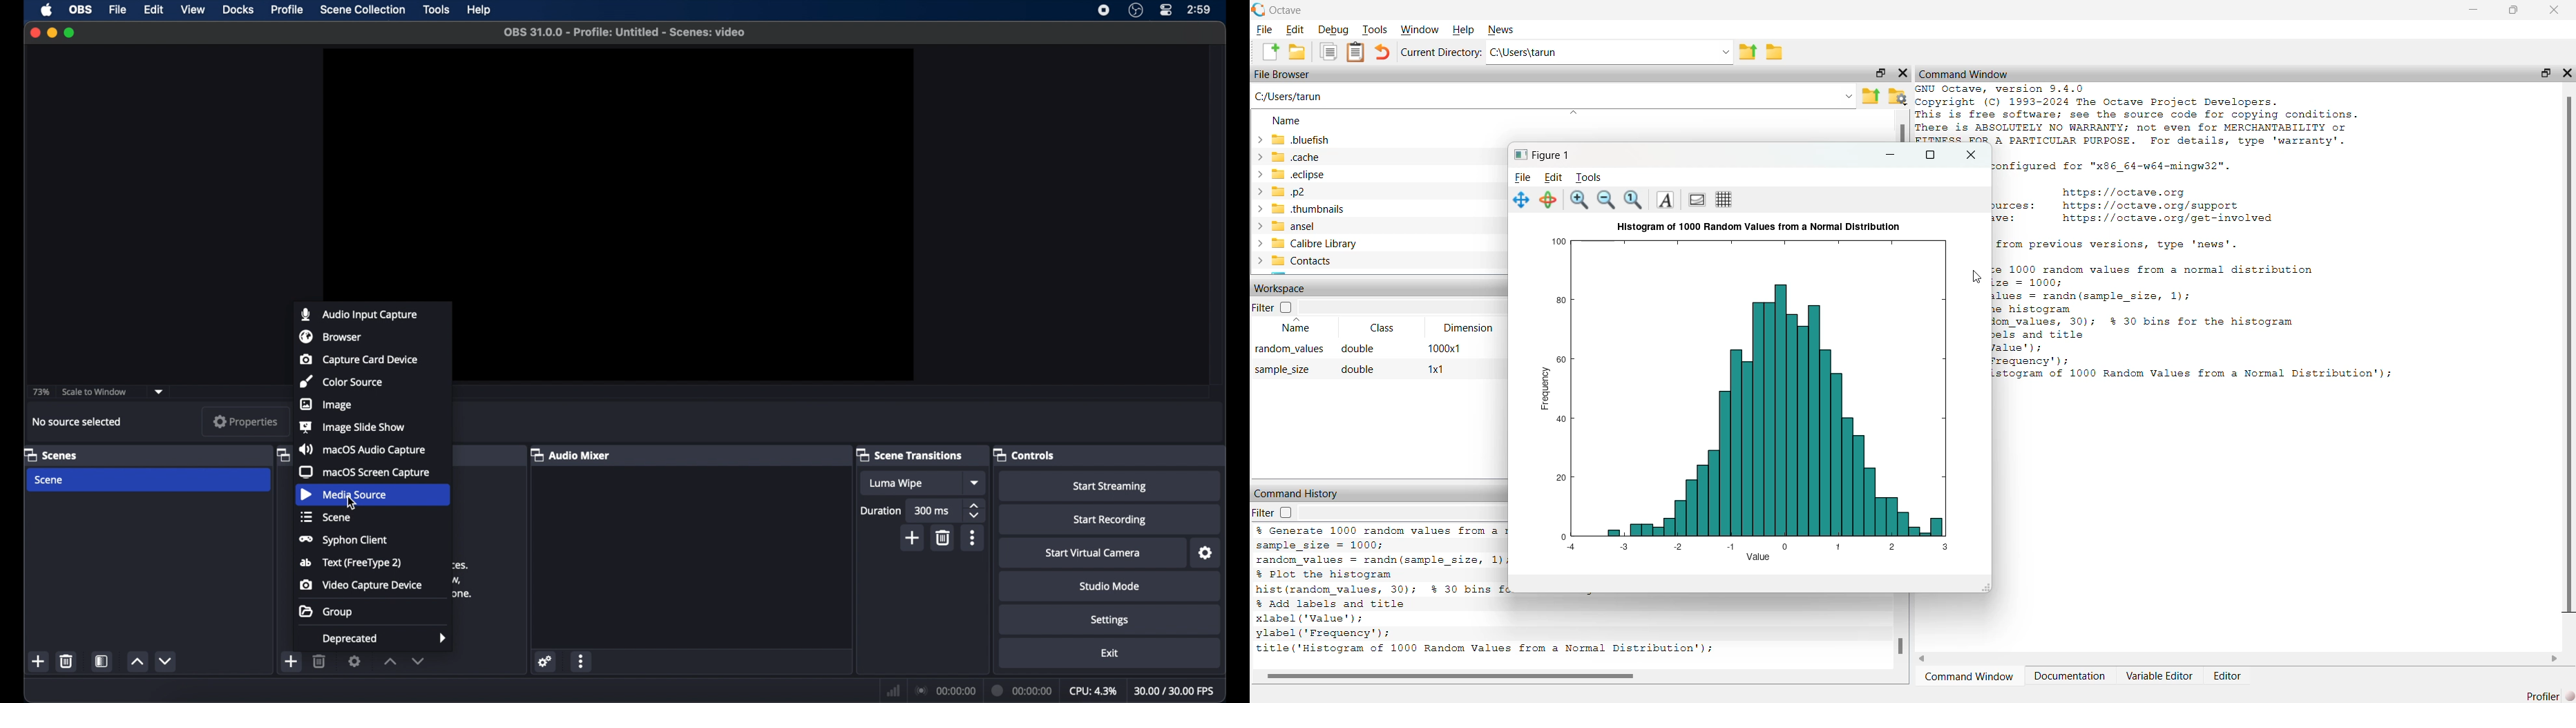 Image resolution: width=2576 pixels, height=728 pixels. I want to click on studio mode, so click(1109, 587).